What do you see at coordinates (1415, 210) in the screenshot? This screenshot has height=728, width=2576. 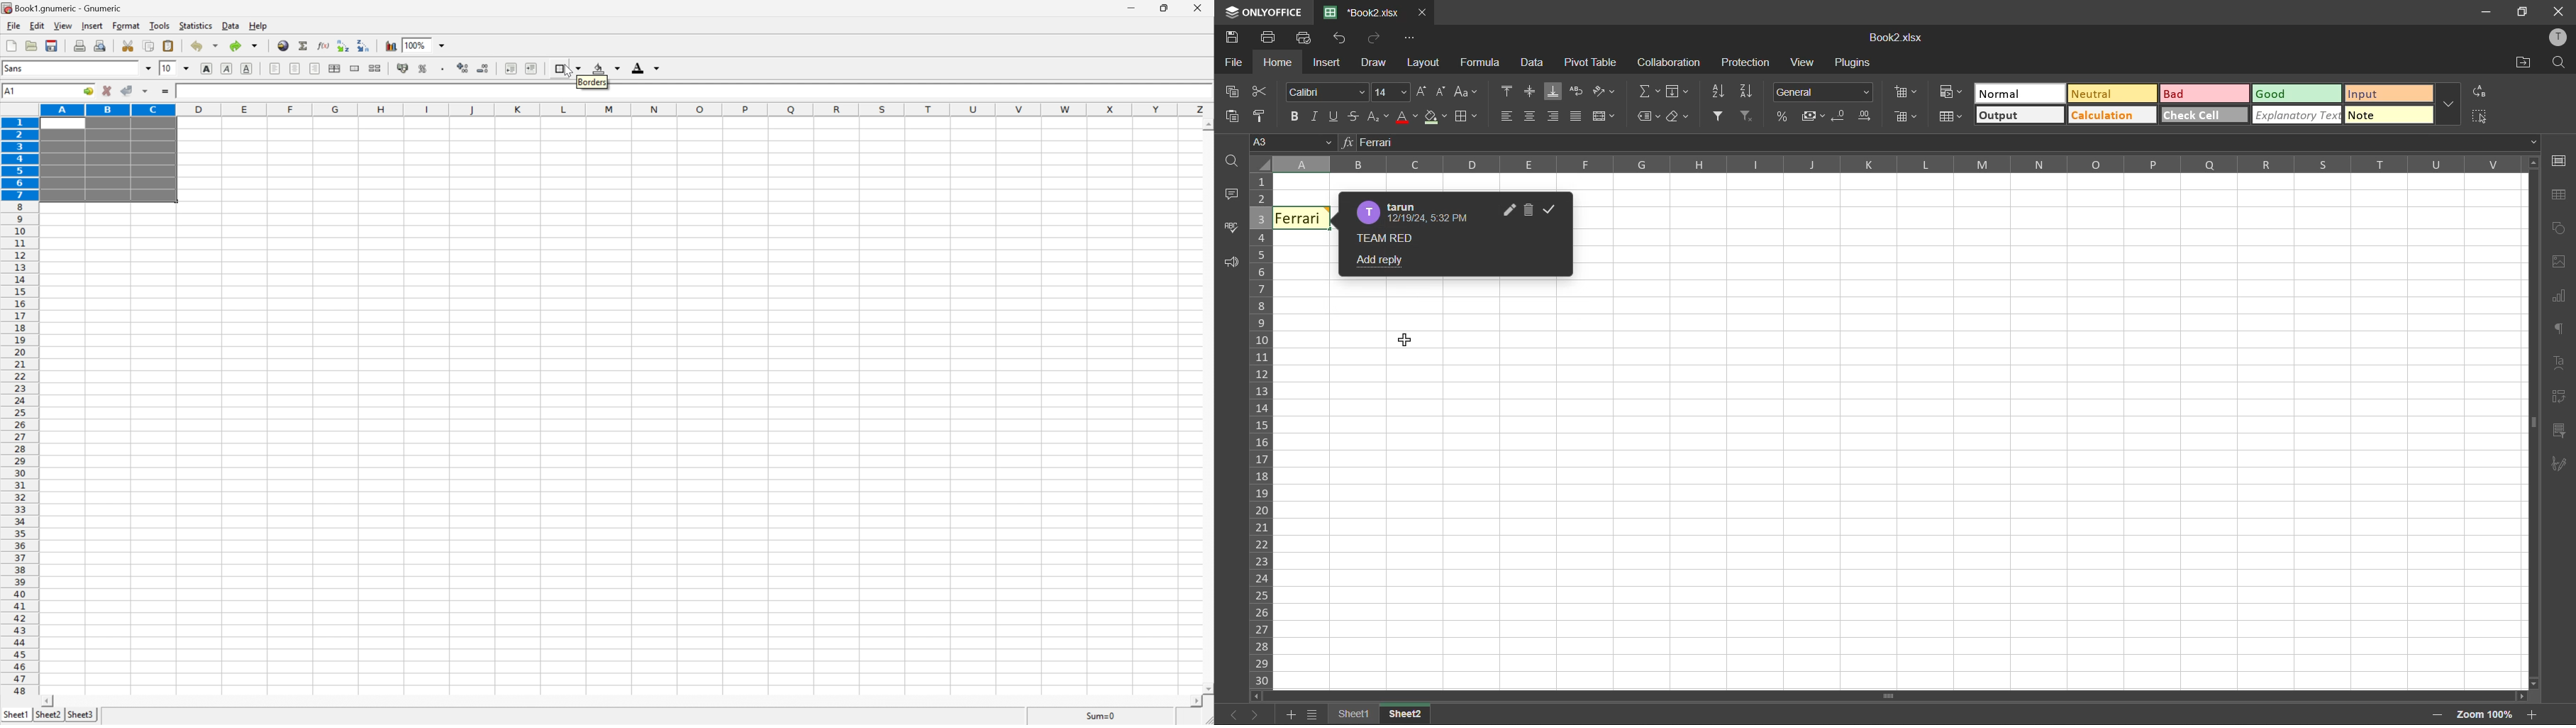 I see `profile and datestamp` at bounding box center [1415, 210].